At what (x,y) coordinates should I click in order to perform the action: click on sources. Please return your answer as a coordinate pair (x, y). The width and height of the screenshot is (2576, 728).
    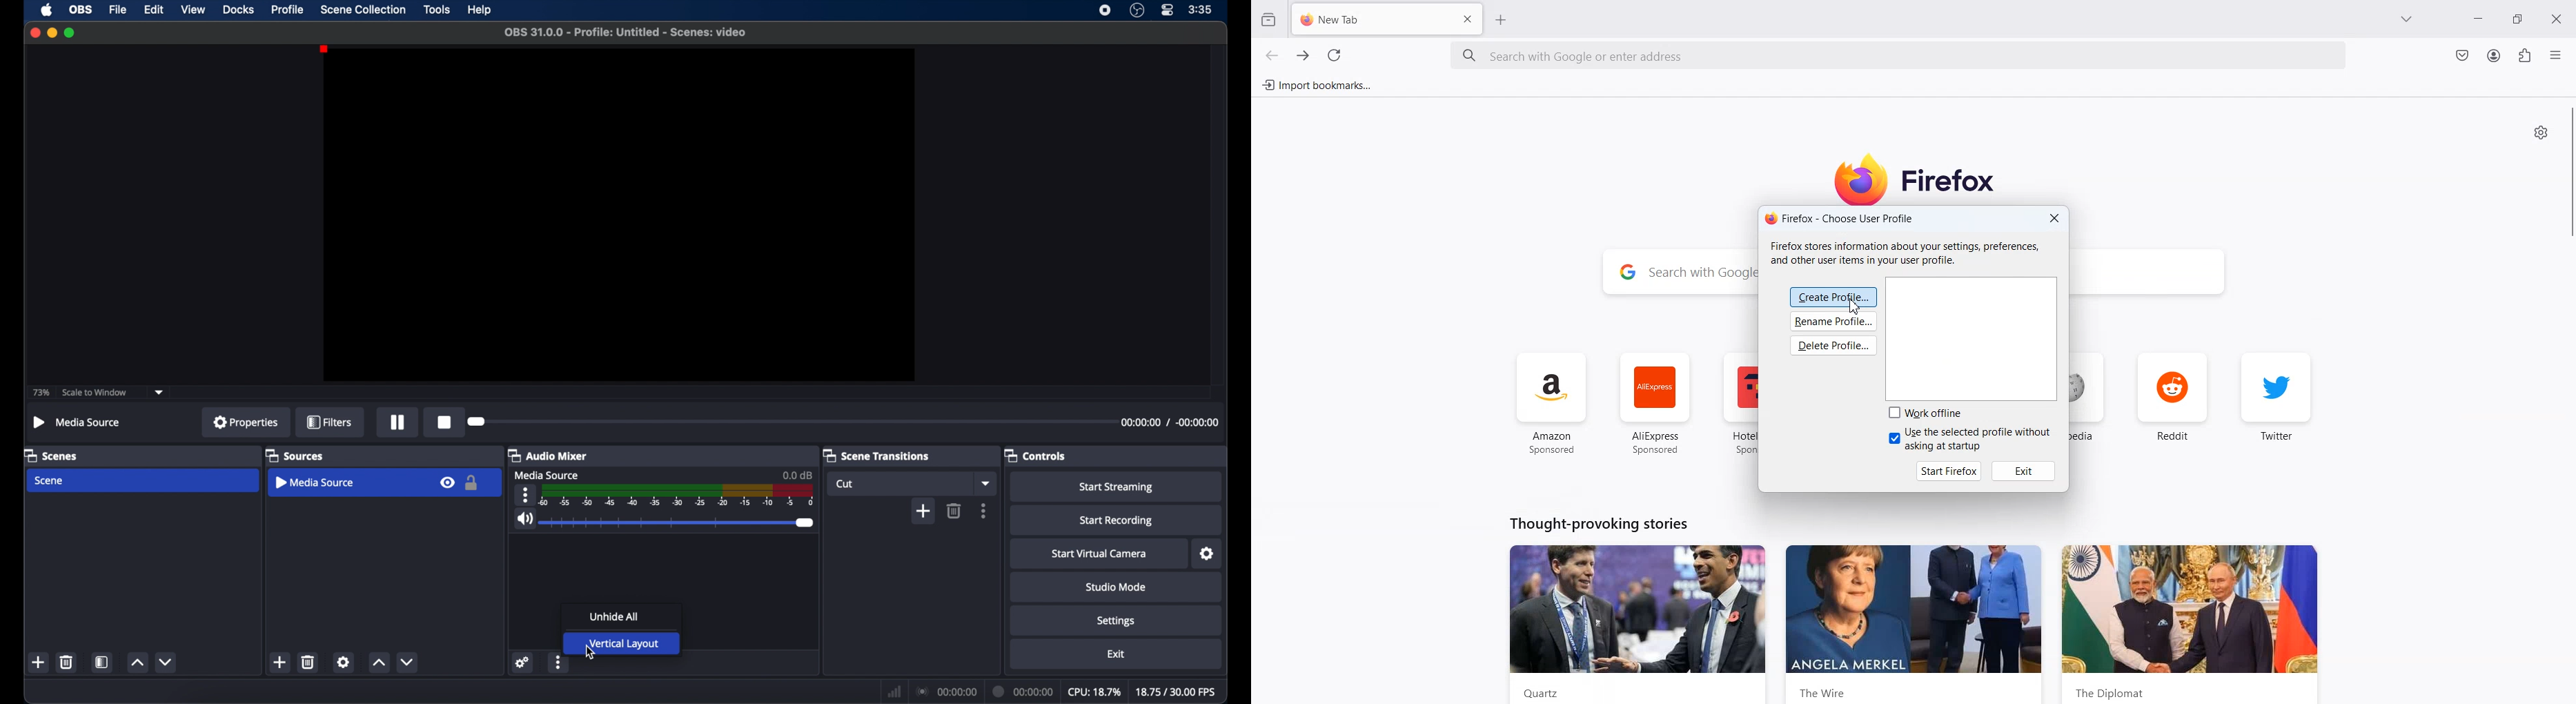
    Looking at the image, I should click on (295, 455).